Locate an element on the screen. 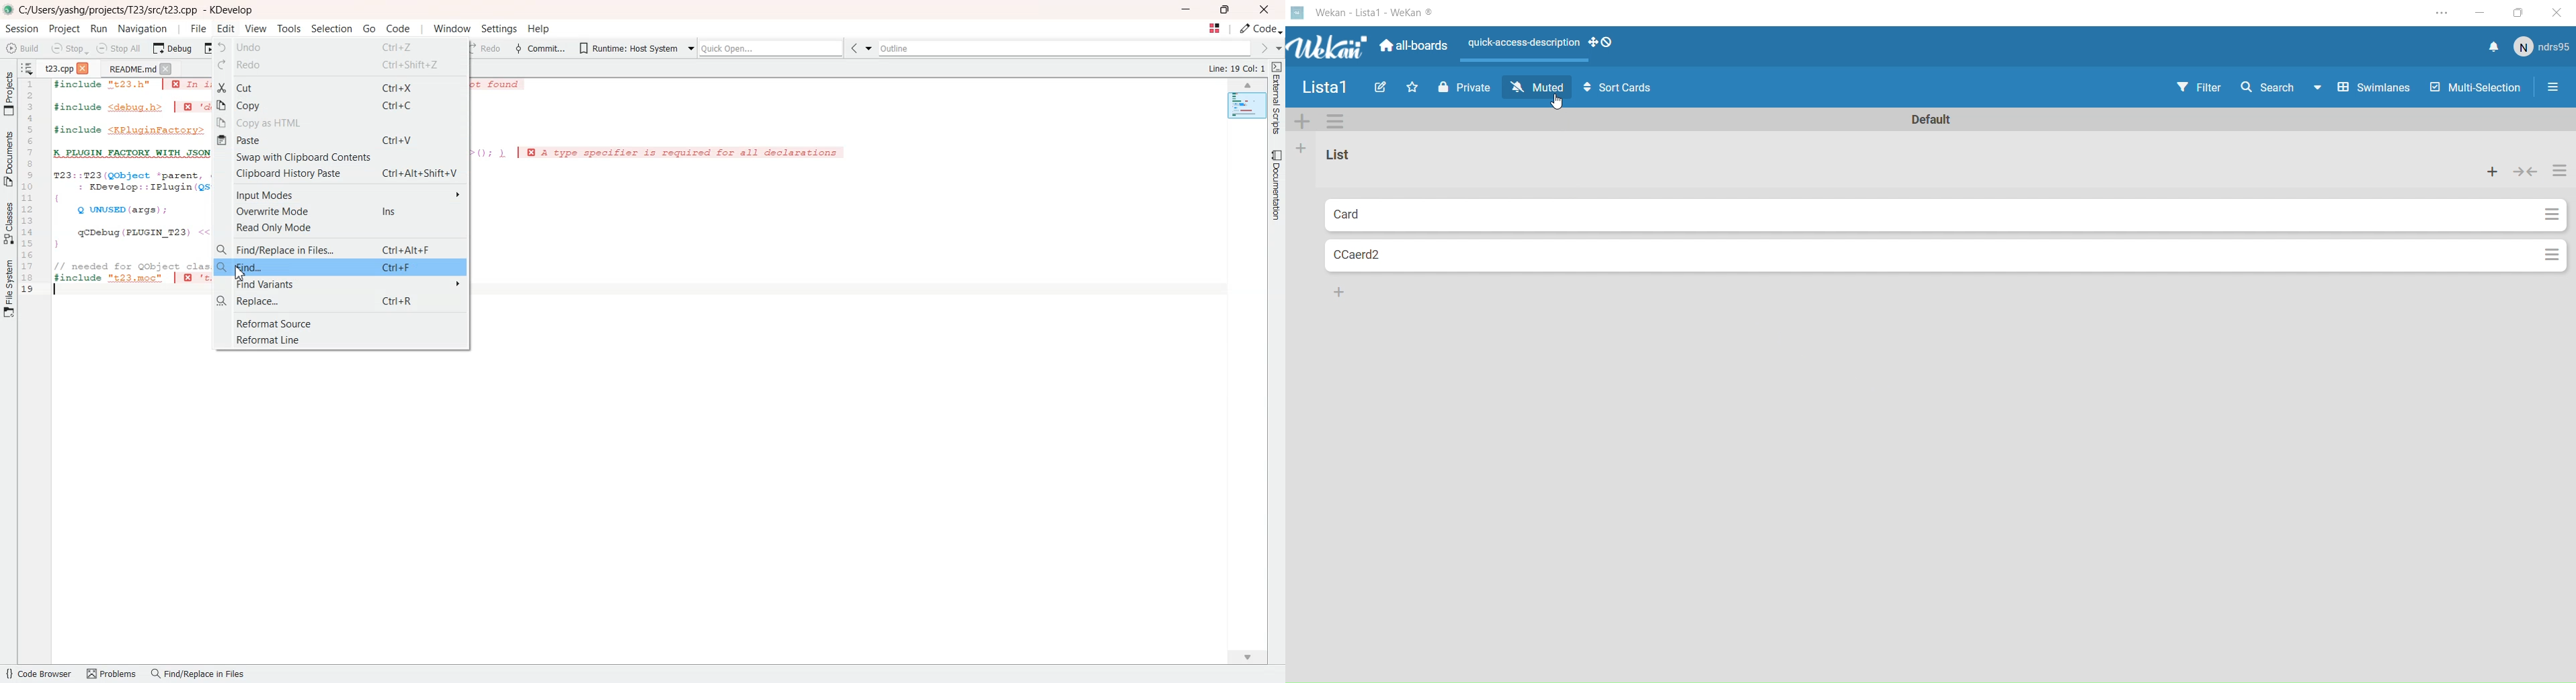 This screenshot has height=700, width=2576. Settings is located at coordinates (2441, 11).